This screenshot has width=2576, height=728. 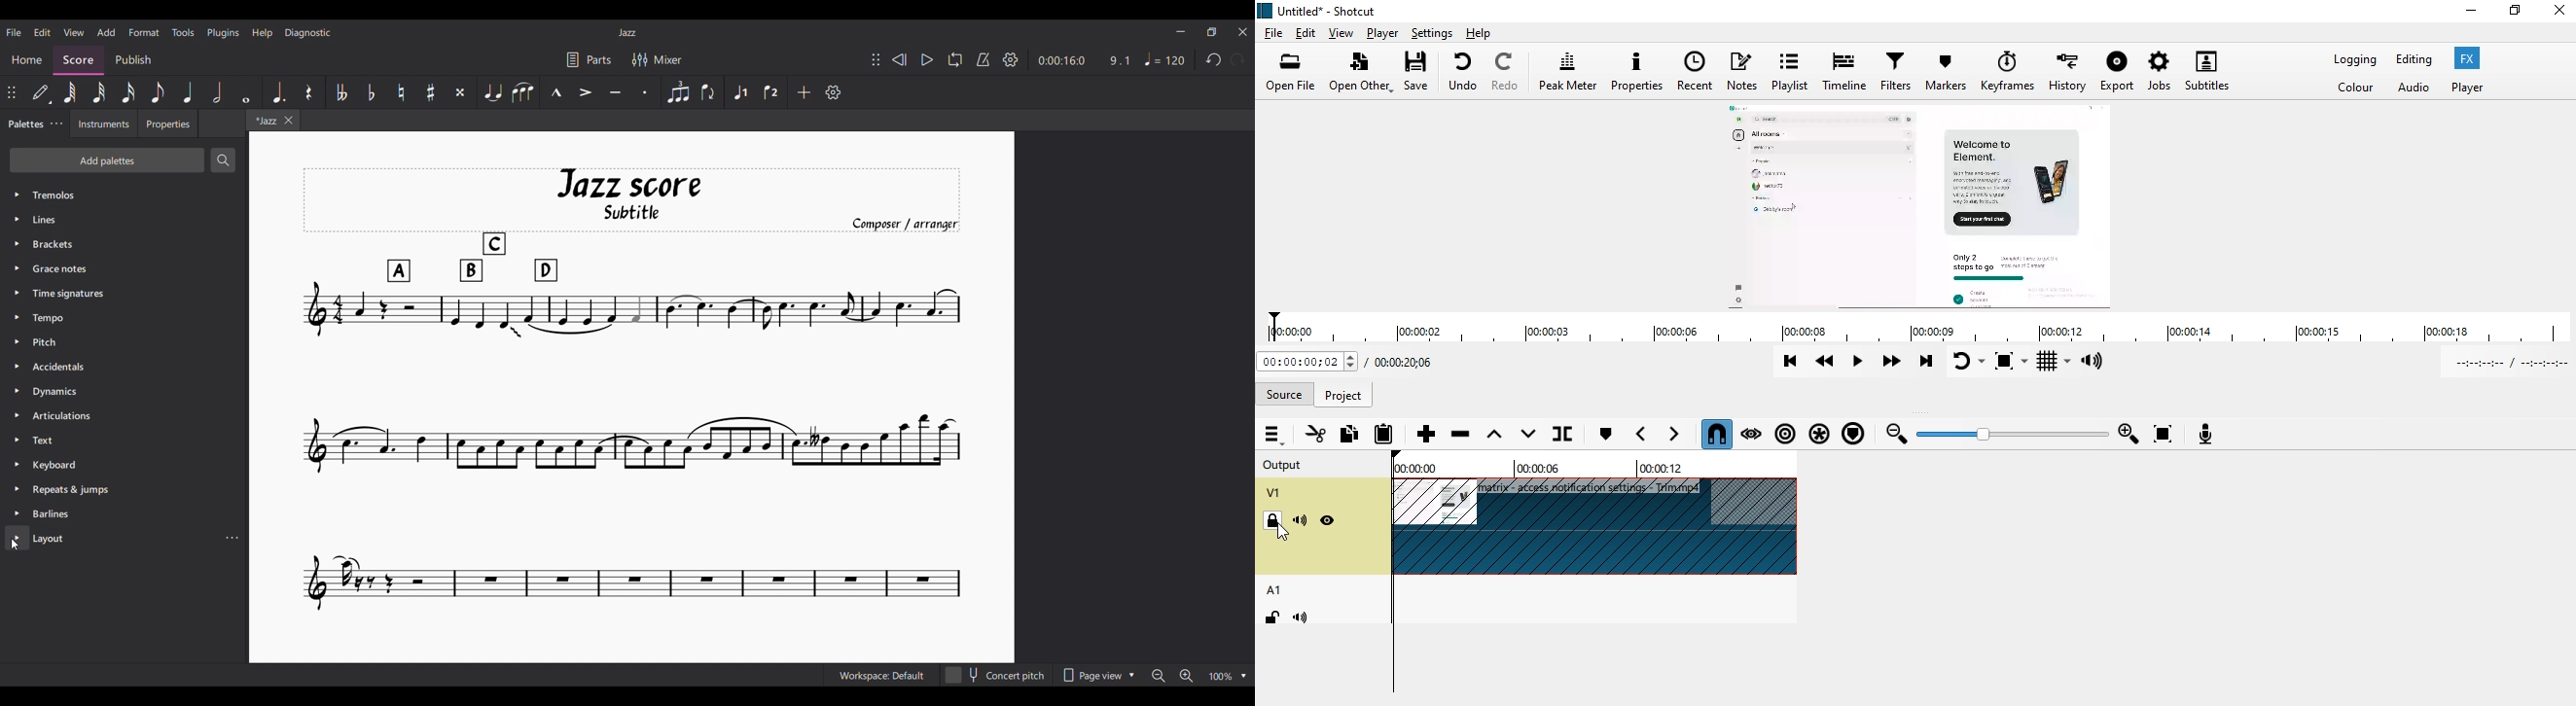 What do you see at coordinates (124, 440) in the screenshot?
I see `Text` at bounding box center [124, 440].